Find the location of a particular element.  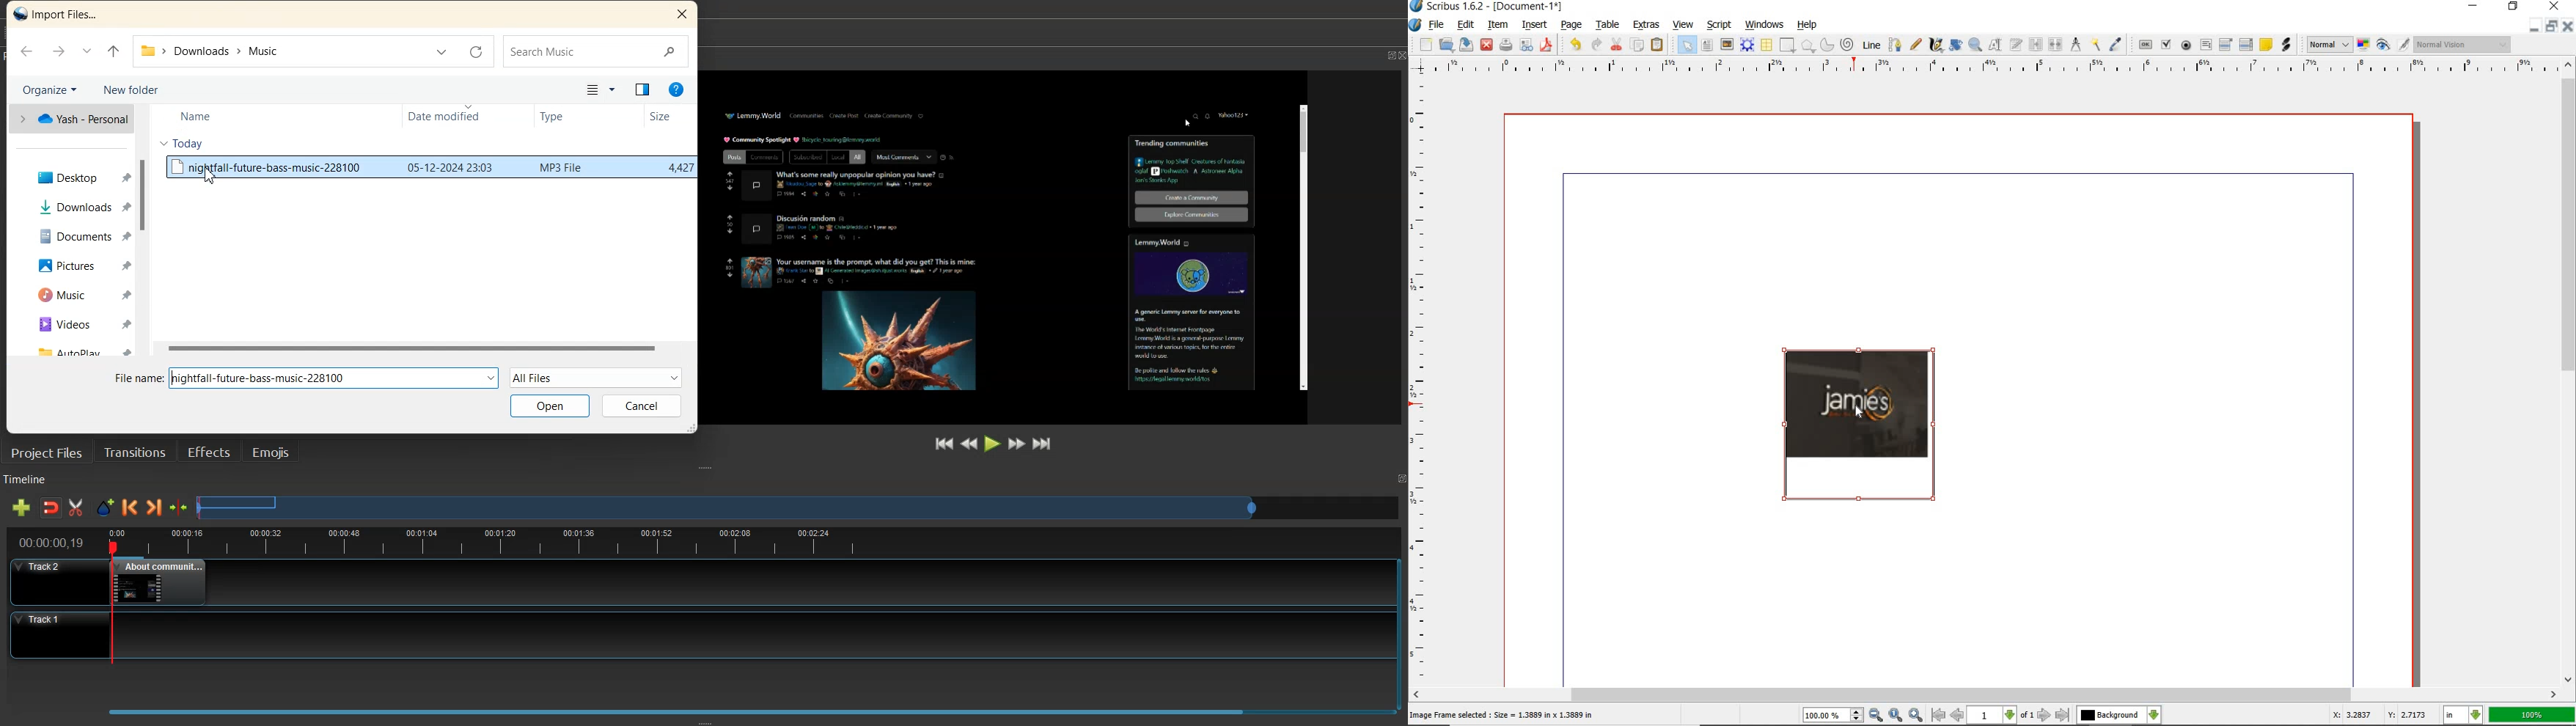

new is located at coordinates (1426, 46).